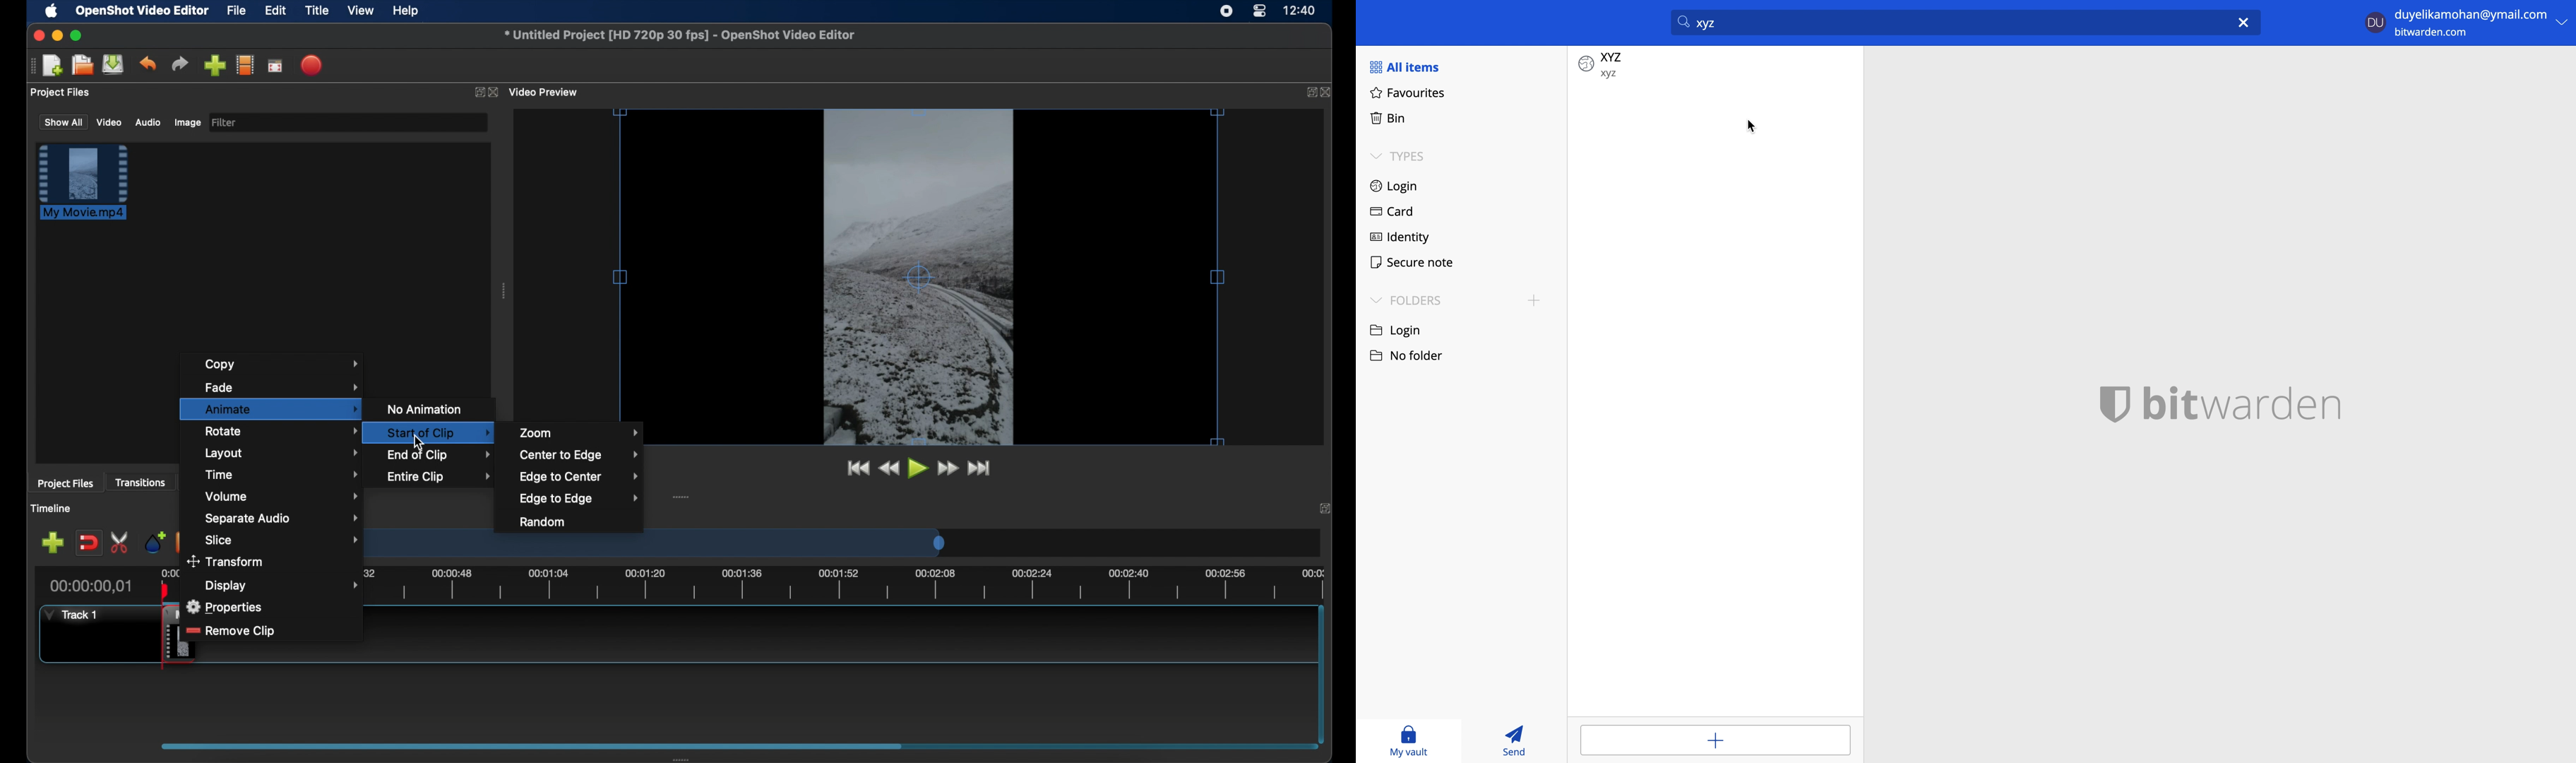  Describe the element at coordinates (889, 468) in the screenshot. I see `rewind` at that location.